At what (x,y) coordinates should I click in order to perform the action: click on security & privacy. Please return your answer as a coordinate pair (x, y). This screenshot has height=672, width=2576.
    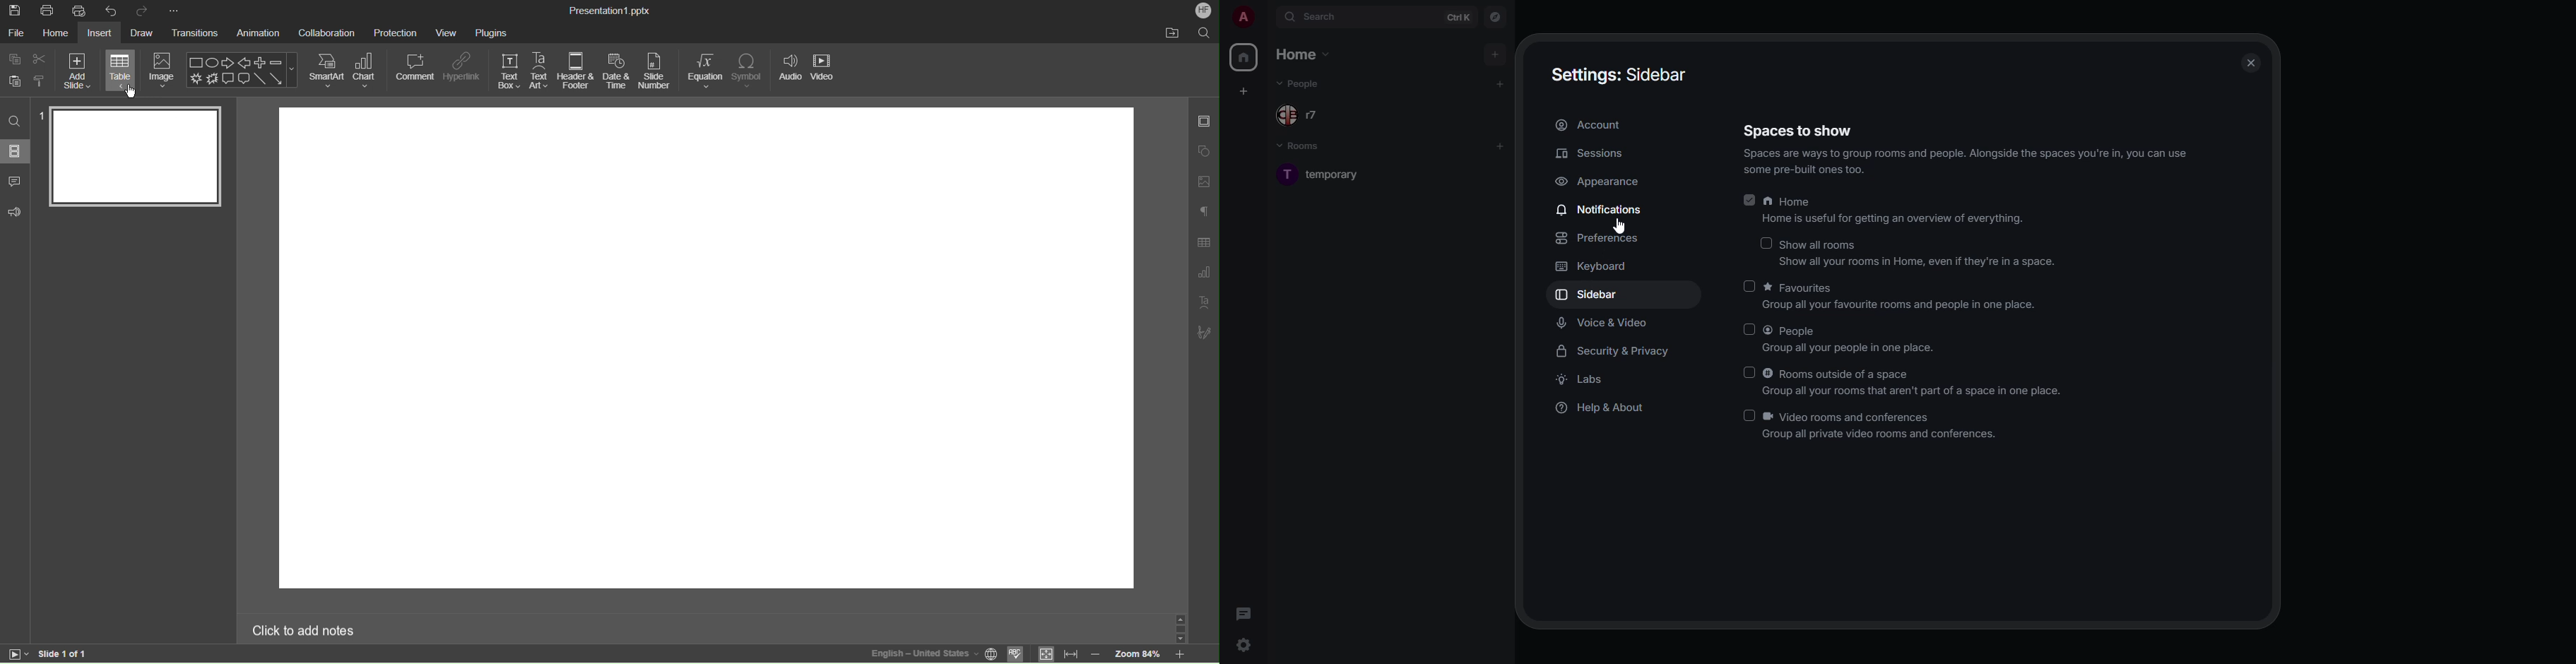
    Looking at the image, I should click on (1617, 350).